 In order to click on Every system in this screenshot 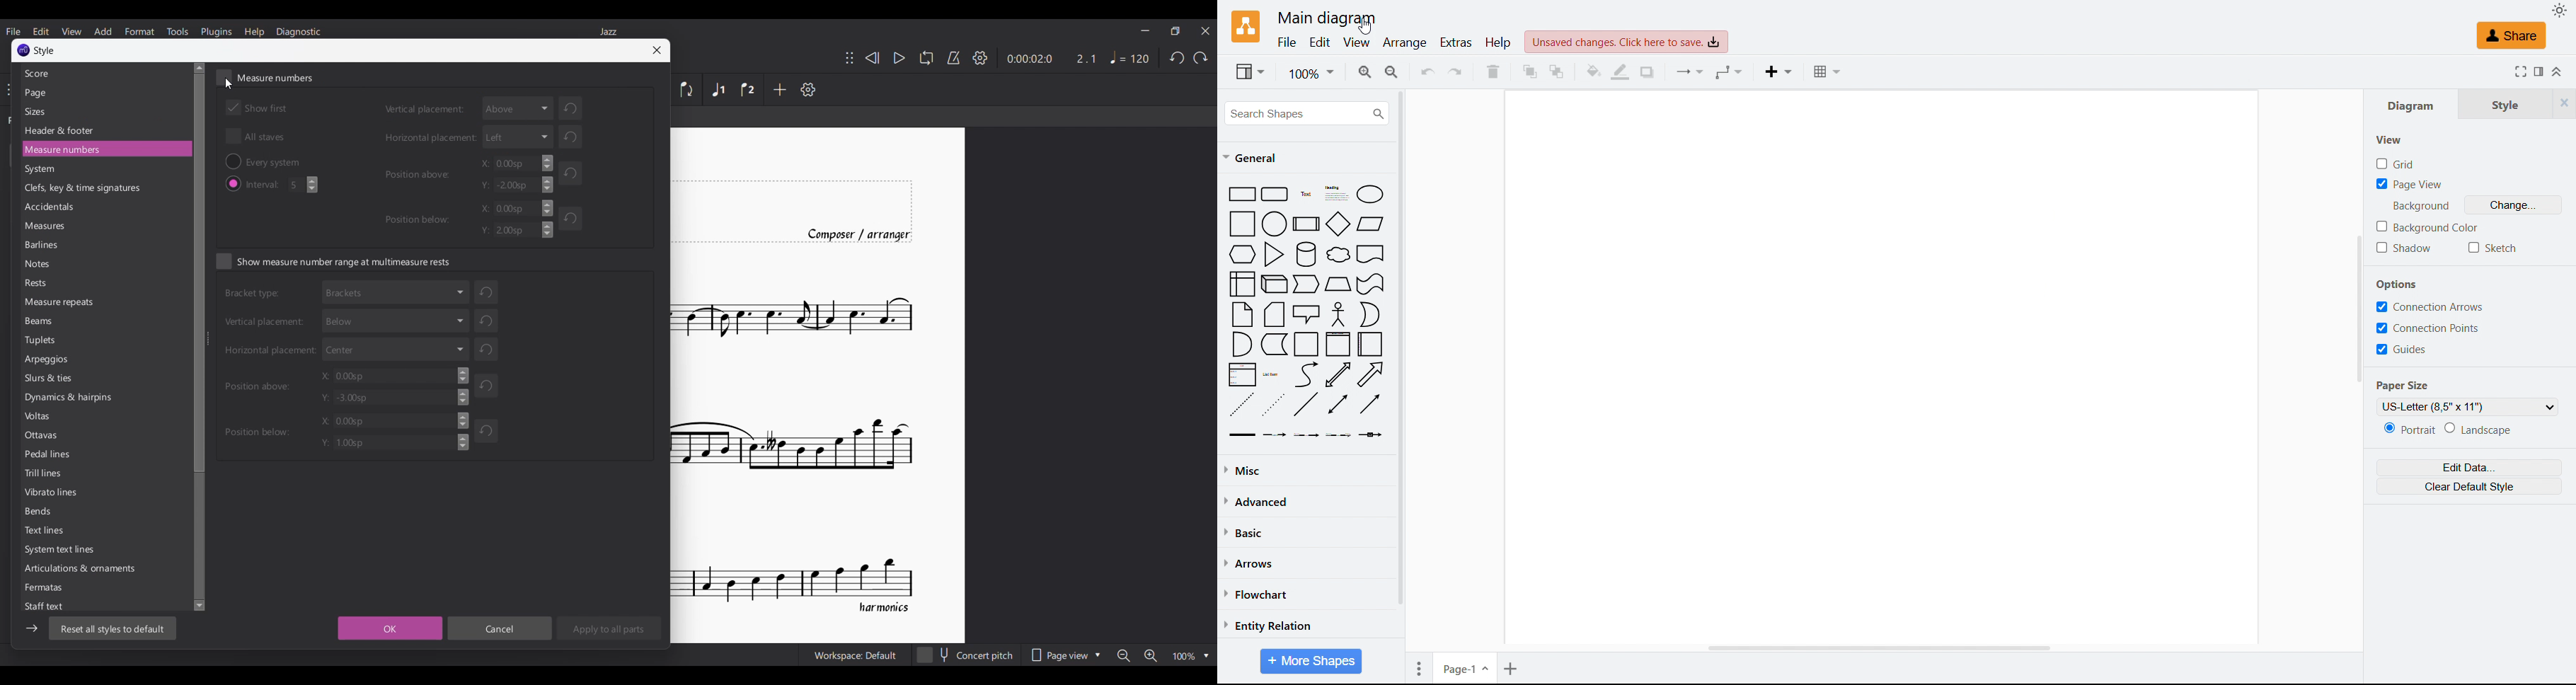, I will do `click(281, 161)`.